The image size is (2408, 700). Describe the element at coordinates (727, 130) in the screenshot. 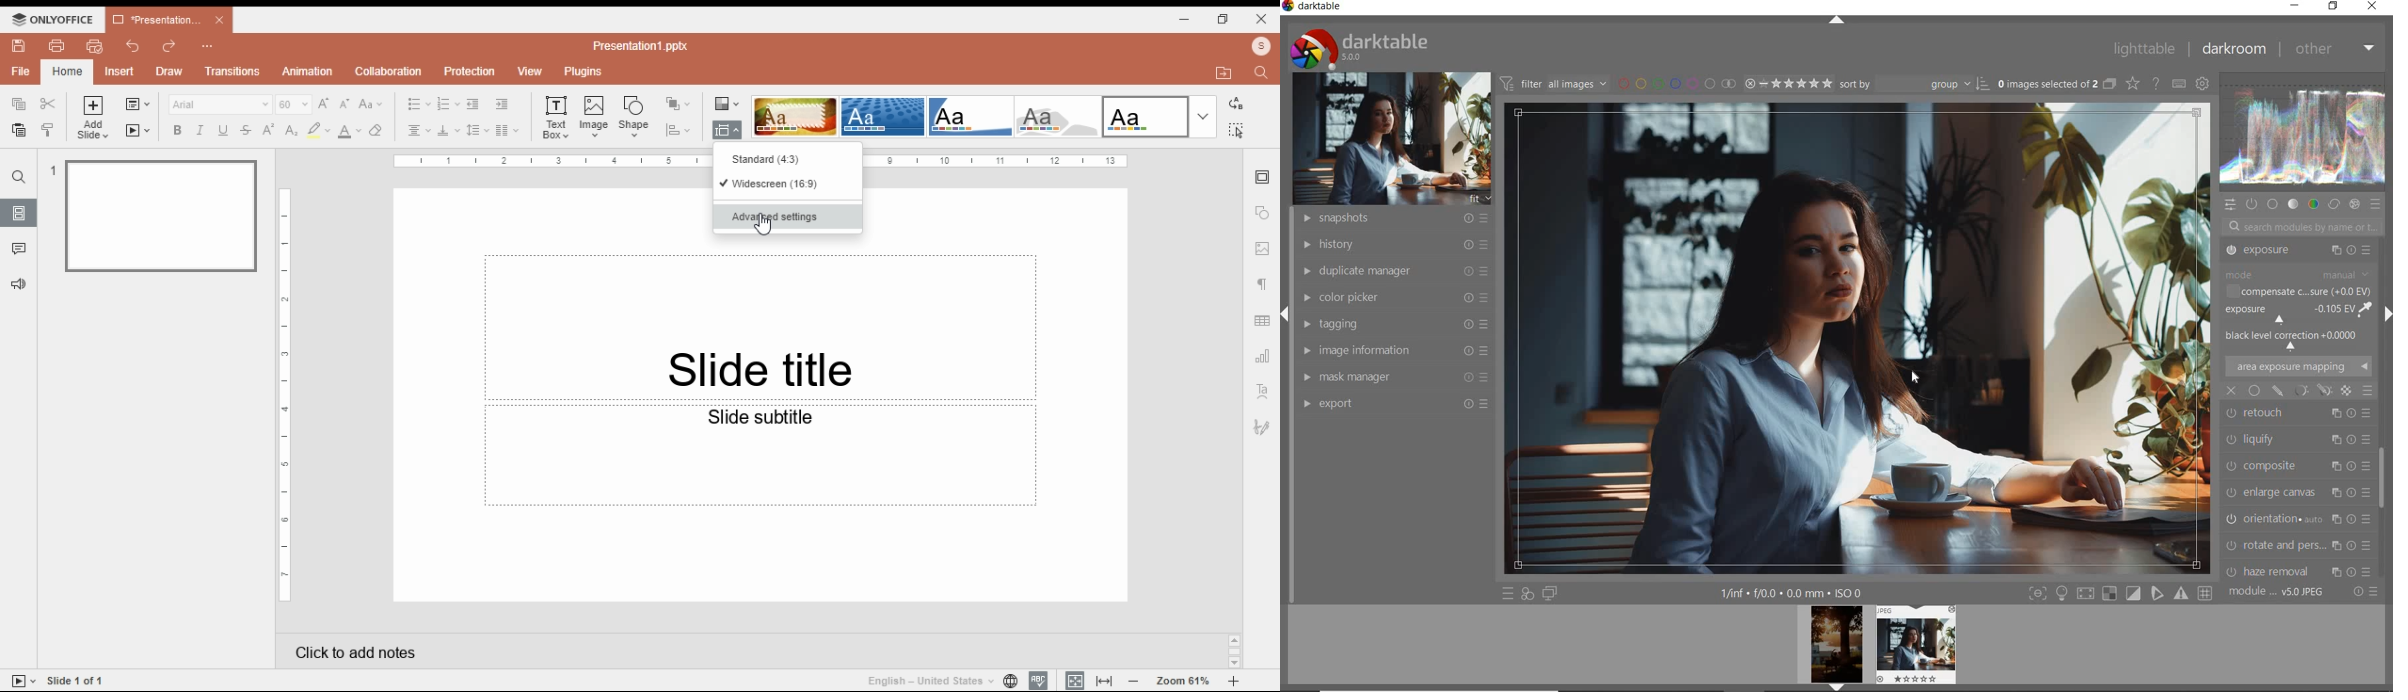

I see `change slide size` at that location.